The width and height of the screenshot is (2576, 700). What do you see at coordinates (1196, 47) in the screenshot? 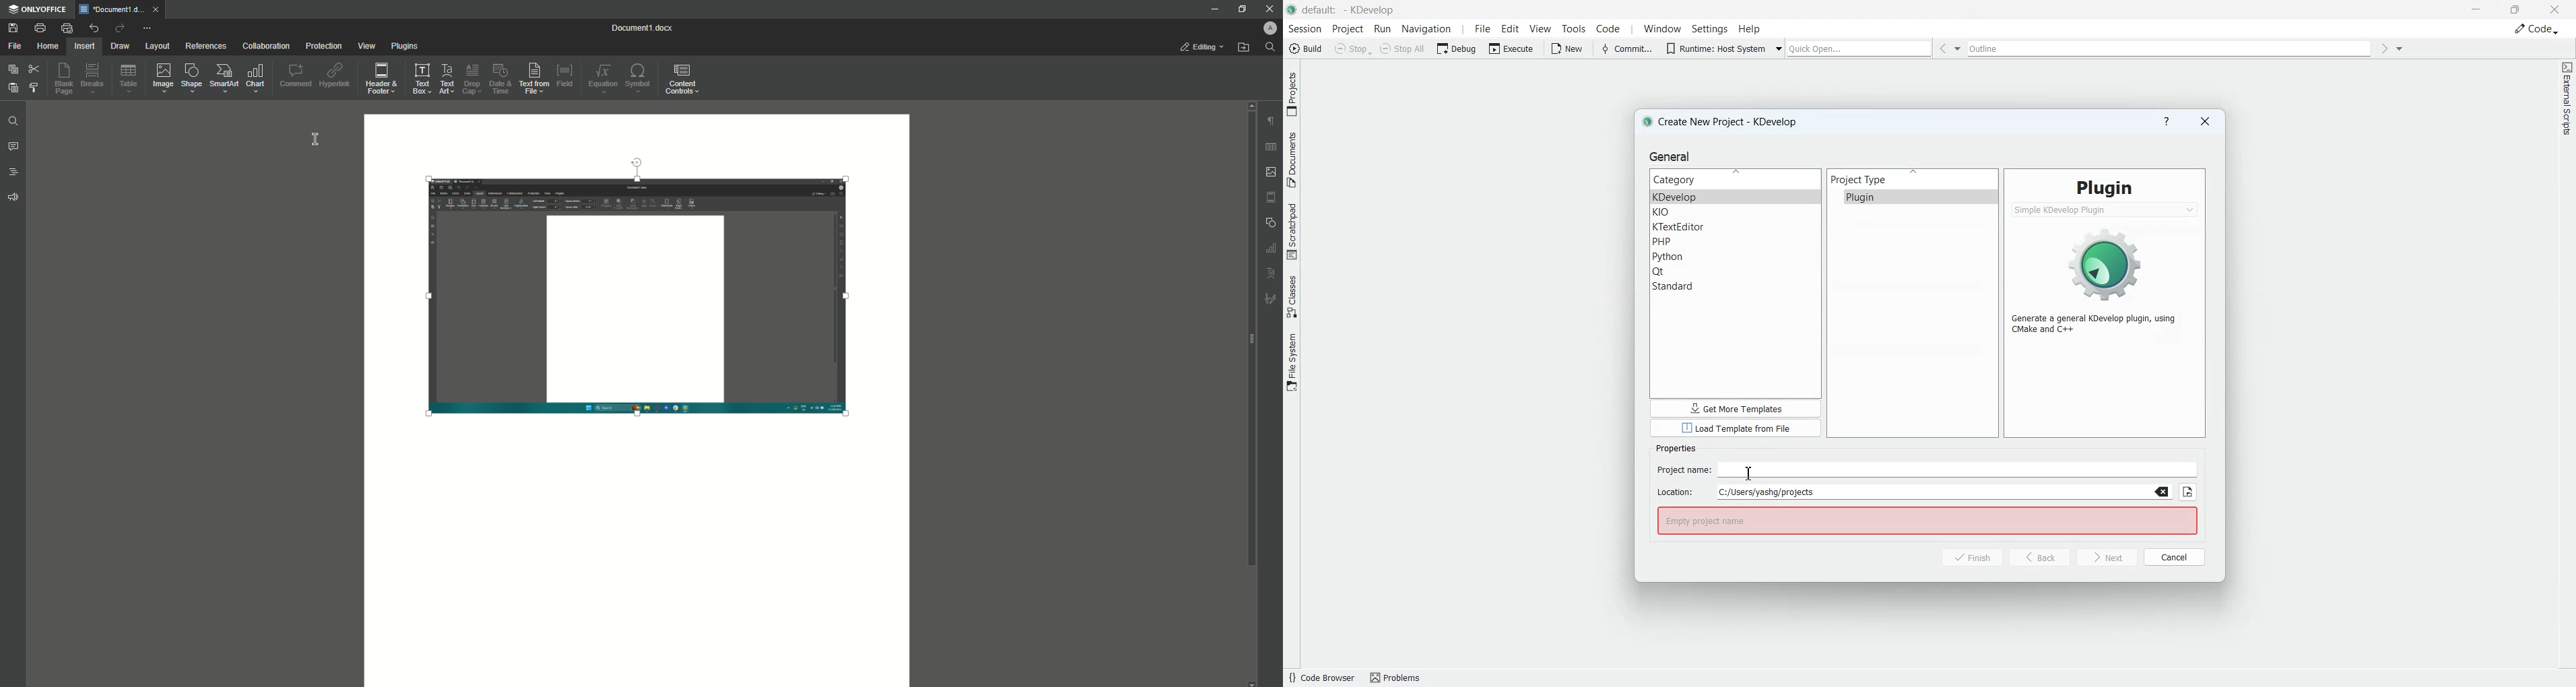
I see `Editing` at bounding box center [1196, 47].